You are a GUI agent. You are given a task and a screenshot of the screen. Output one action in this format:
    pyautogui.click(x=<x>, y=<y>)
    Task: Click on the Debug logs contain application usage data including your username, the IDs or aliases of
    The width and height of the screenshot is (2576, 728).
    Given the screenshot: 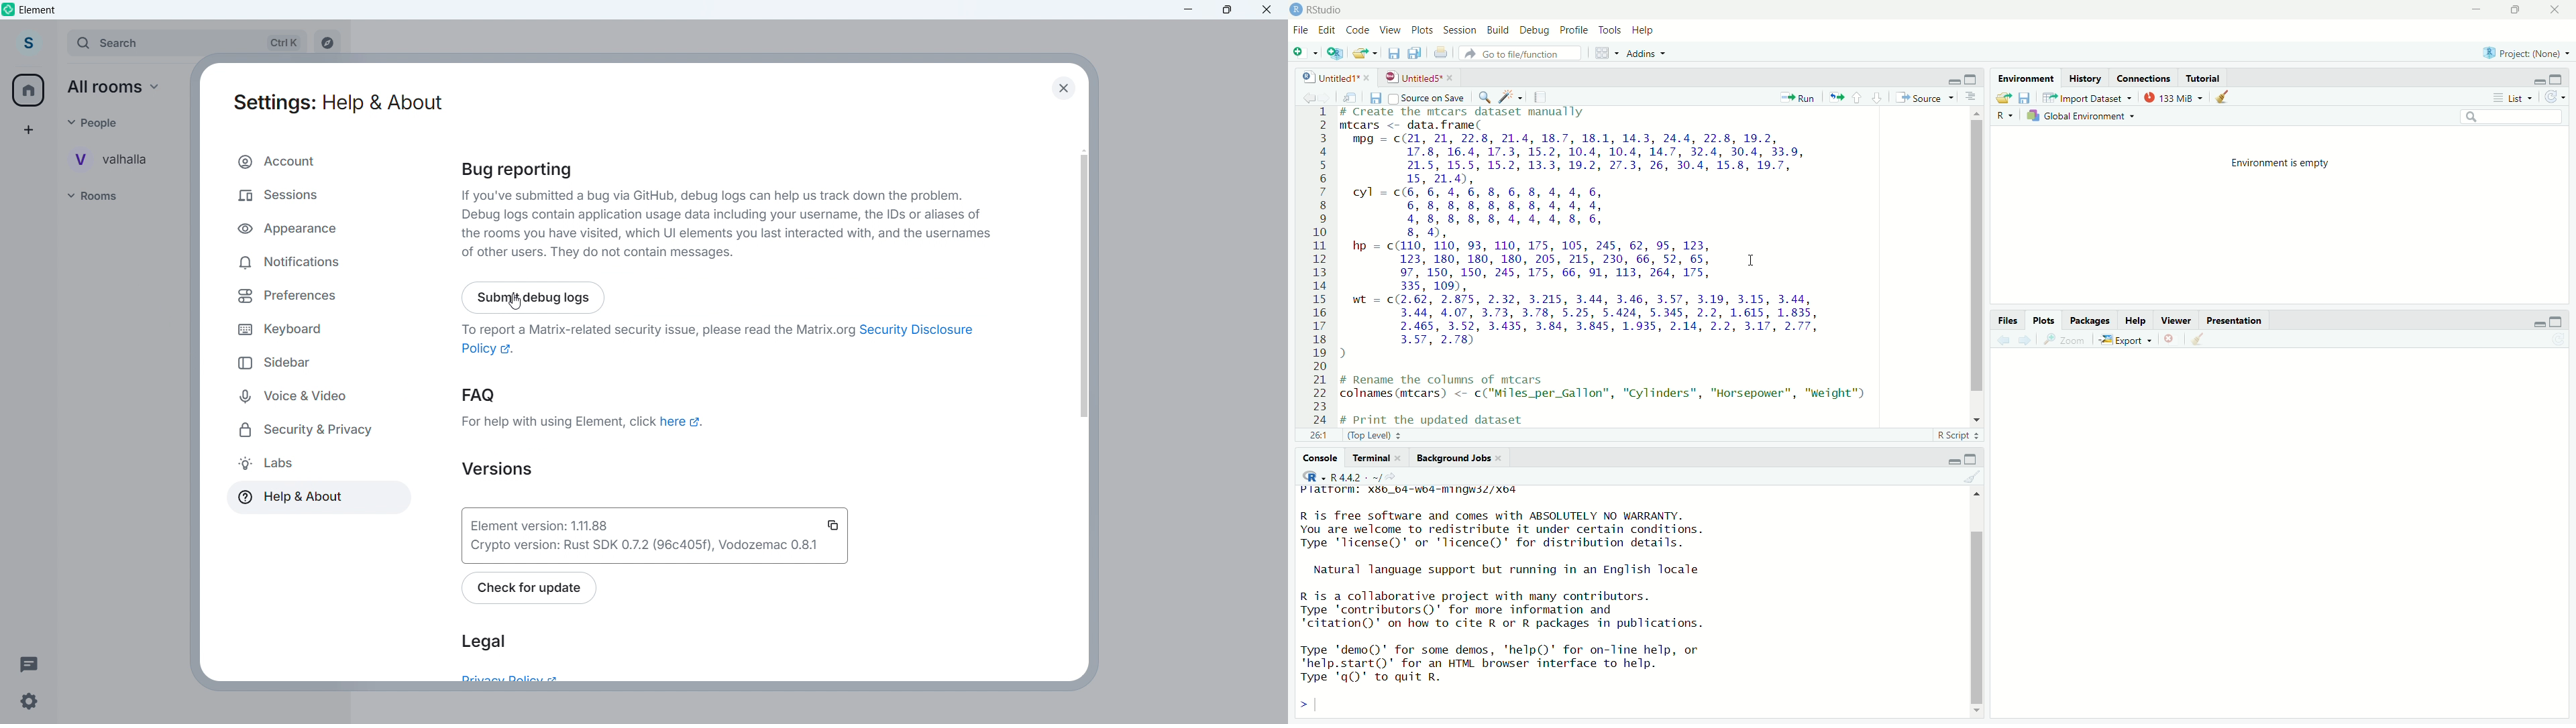 What is the action you would take?
    pyautogui.click(x=722, y=215)
    